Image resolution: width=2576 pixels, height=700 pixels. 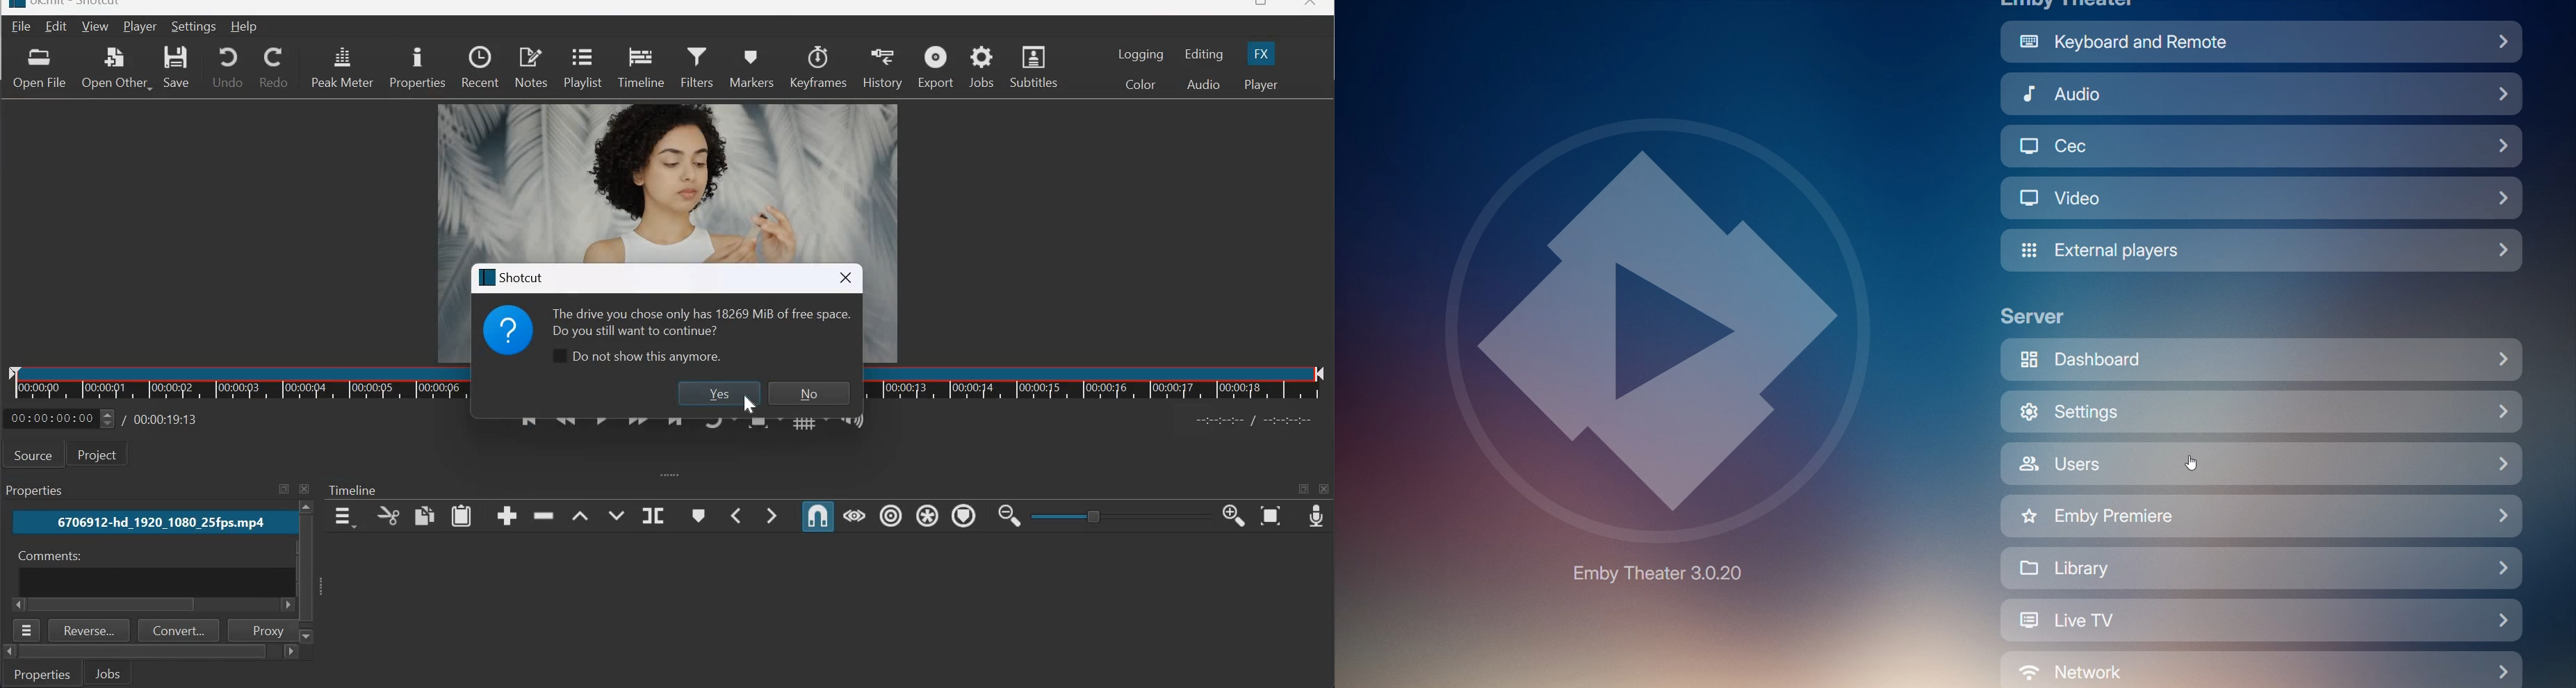 I want to click on ripple delete, so click(x=545, y=516).